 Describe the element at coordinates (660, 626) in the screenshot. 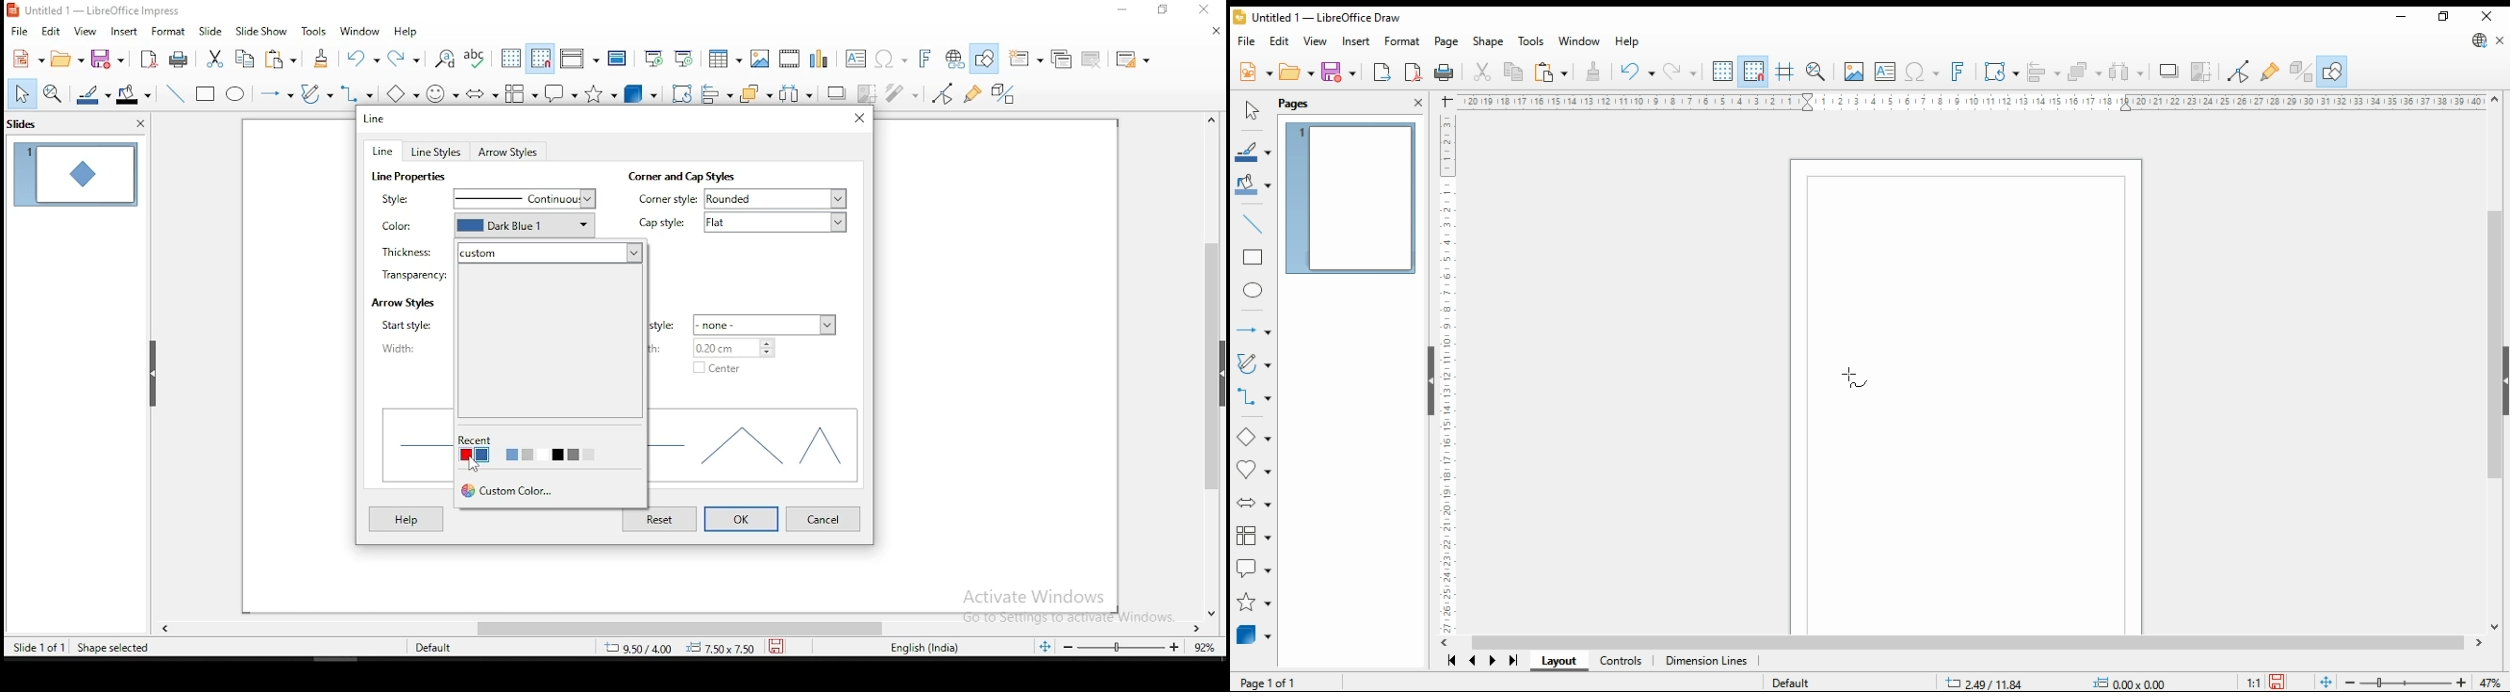

I see `scroll bar` at that location.